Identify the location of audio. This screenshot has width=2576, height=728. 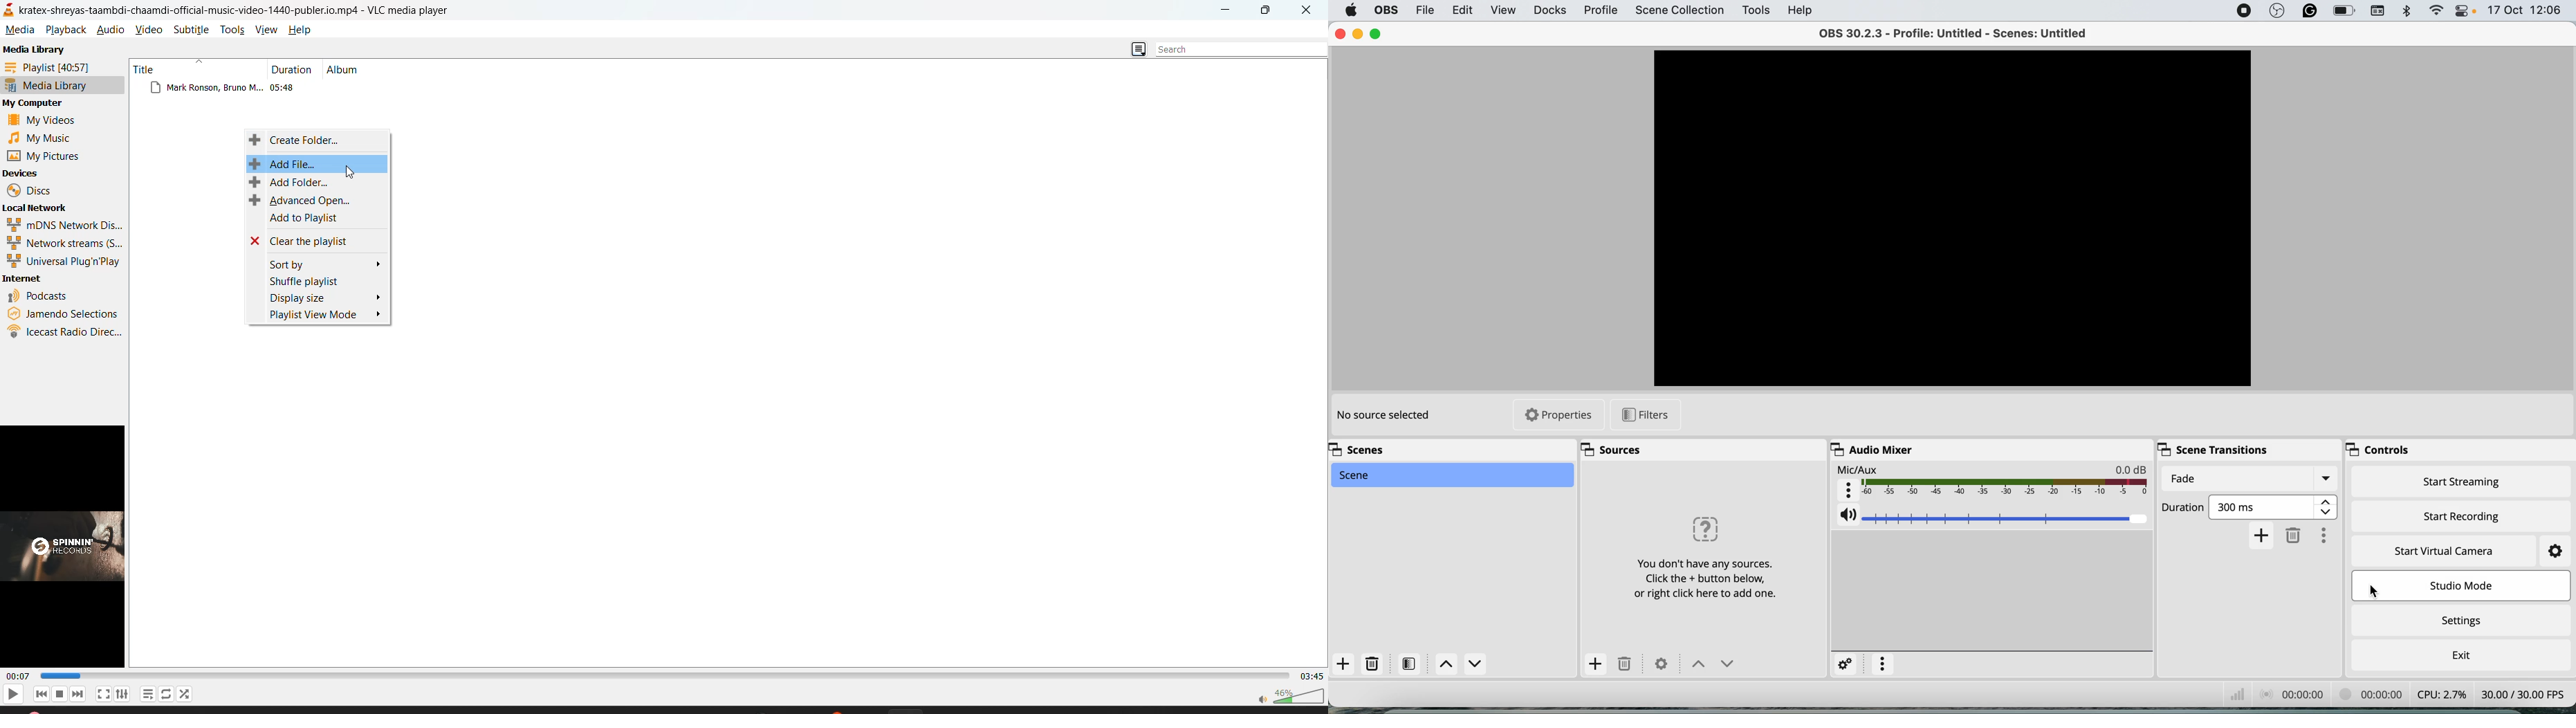
(112, 33).